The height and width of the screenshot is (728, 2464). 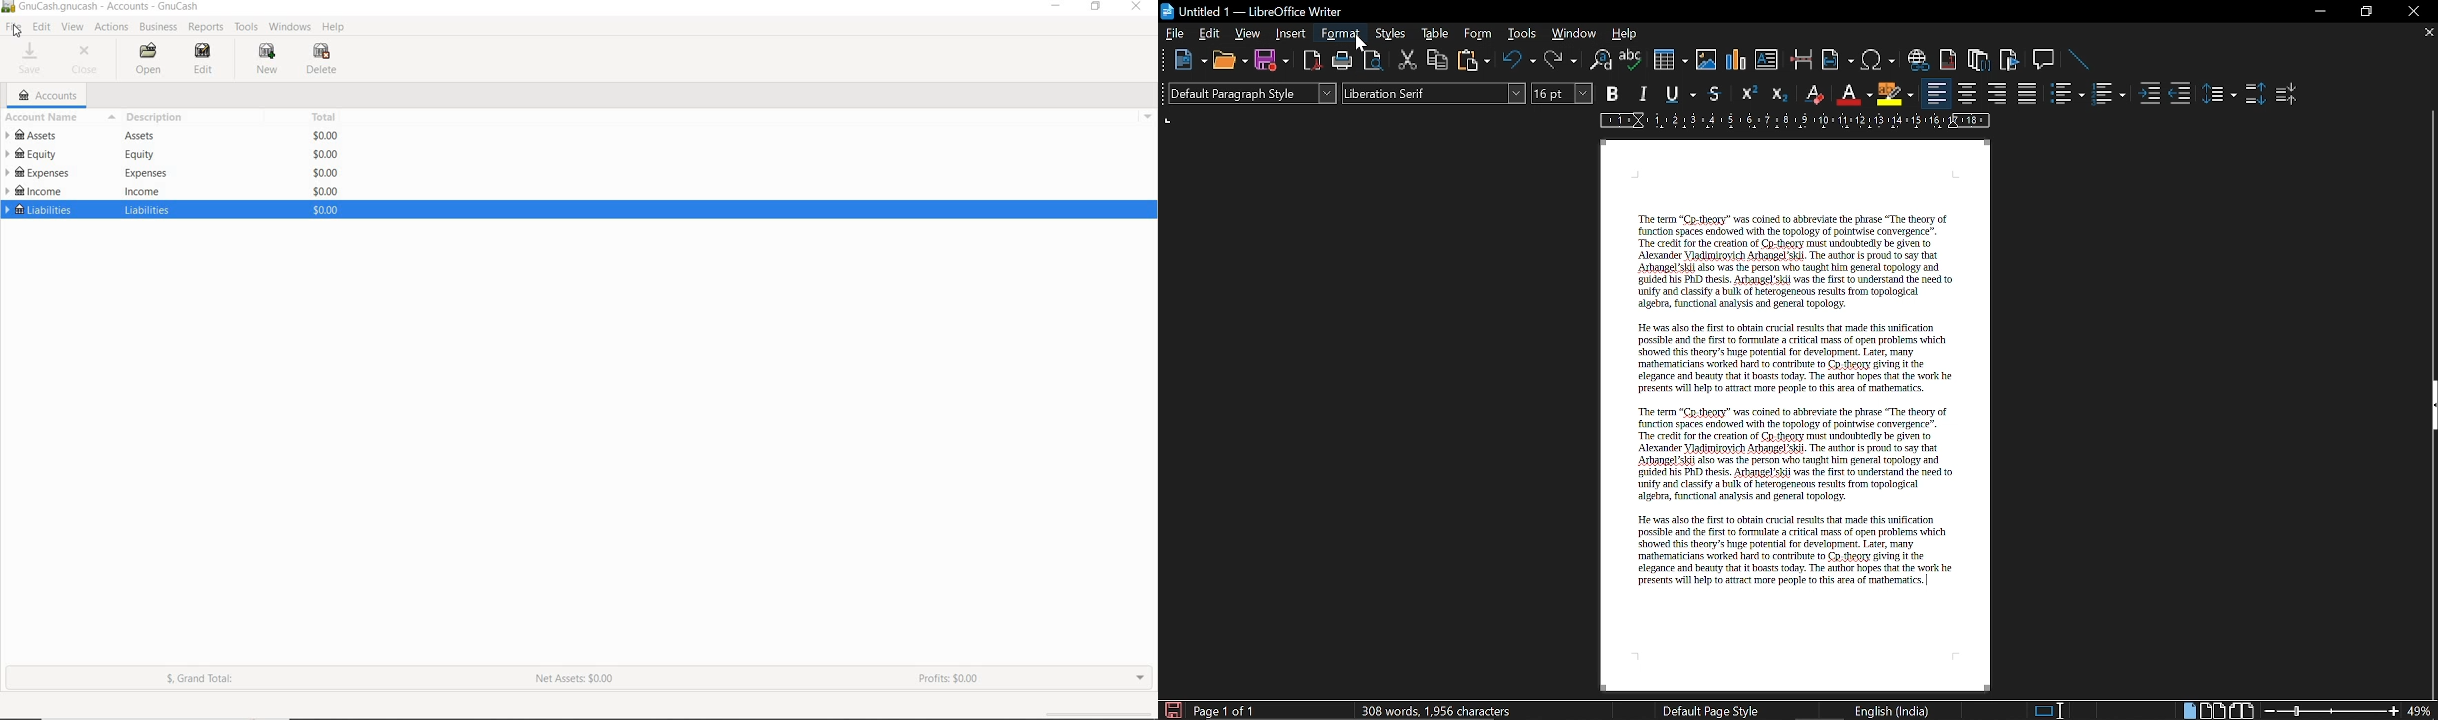 What do you see at coordinates (1792, 160) in the screenshot?
I see `Header` at bounding box center [1792, 160].